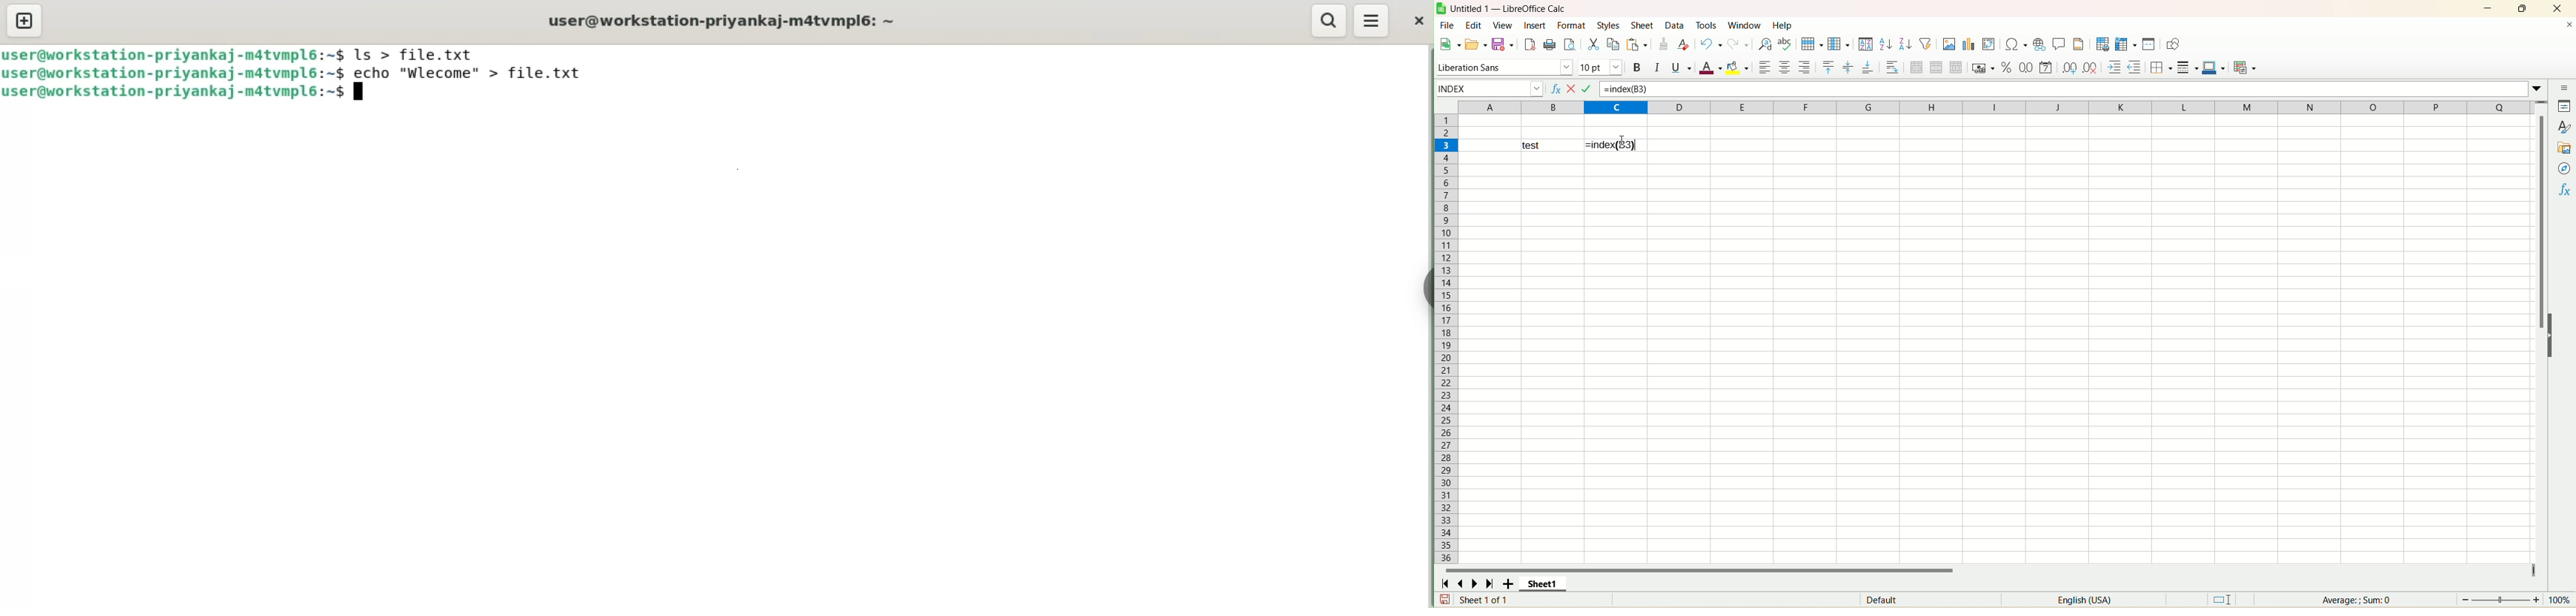  What do you see at coordinates (1485, 599) in the screenshot?
I see `sheet 1 of 1` at bounding box center [1485, 599].